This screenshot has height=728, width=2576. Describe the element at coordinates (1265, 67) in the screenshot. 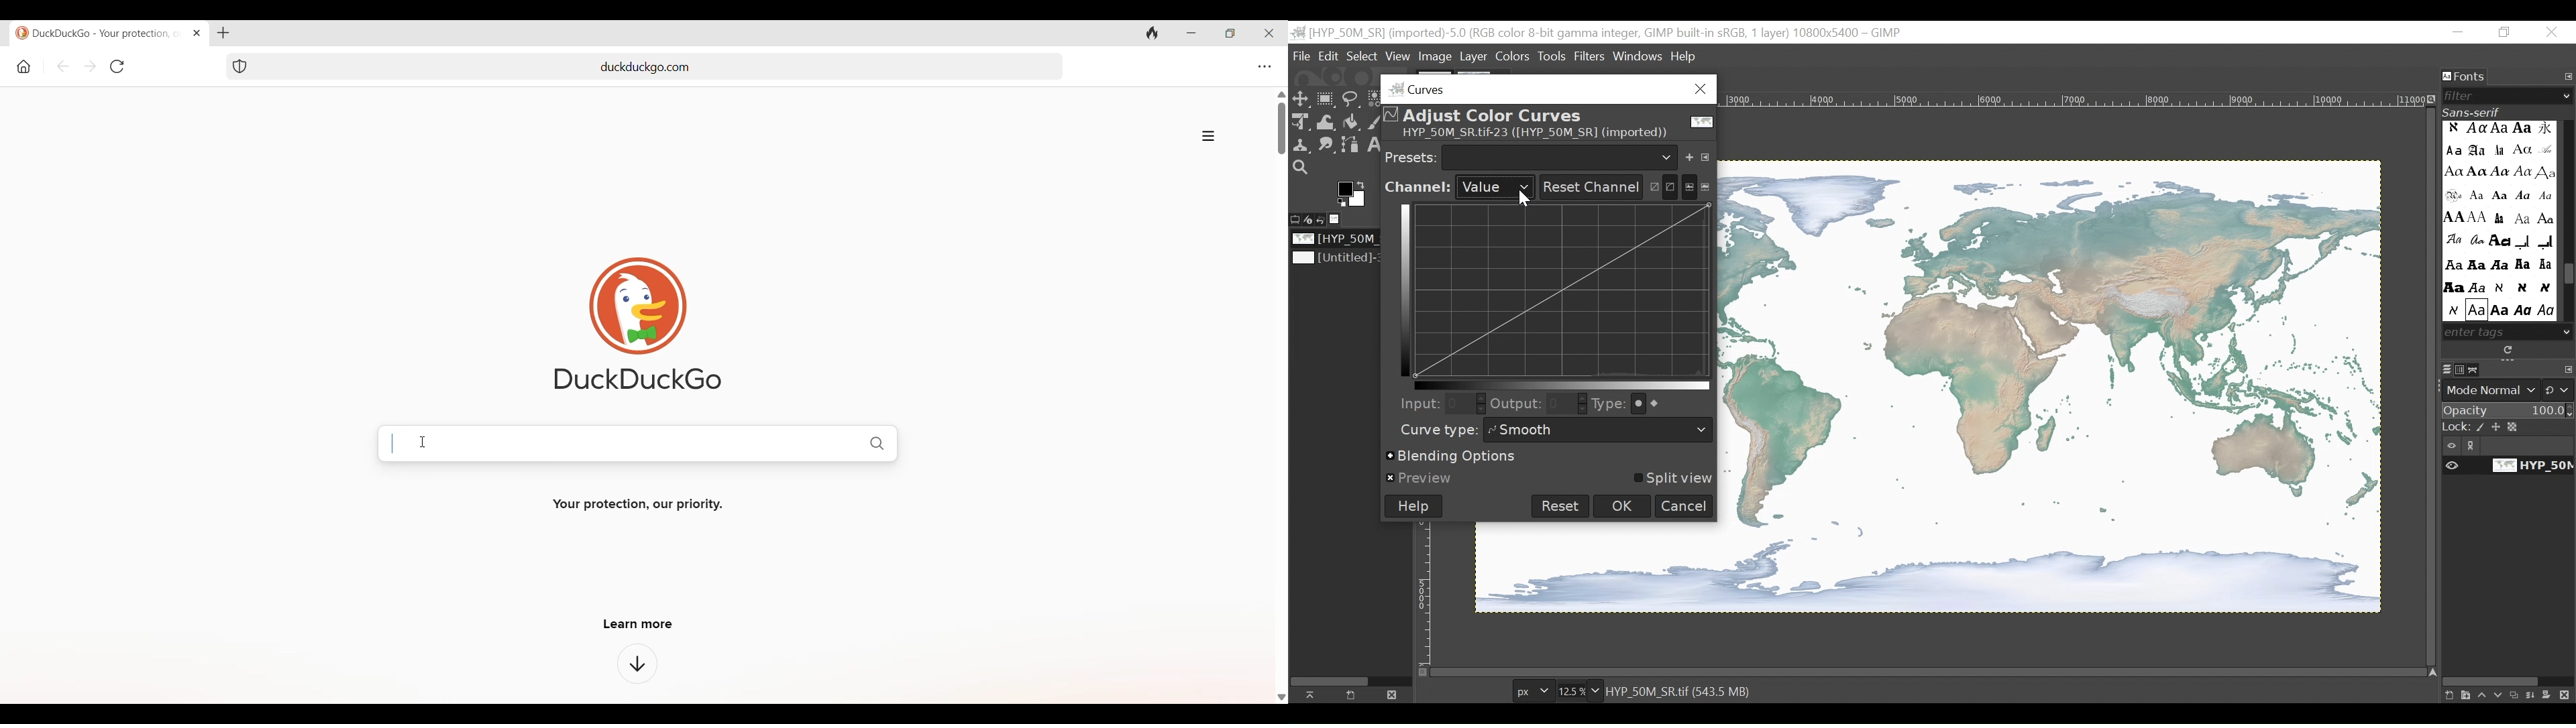

I see `More setting options` at that location.